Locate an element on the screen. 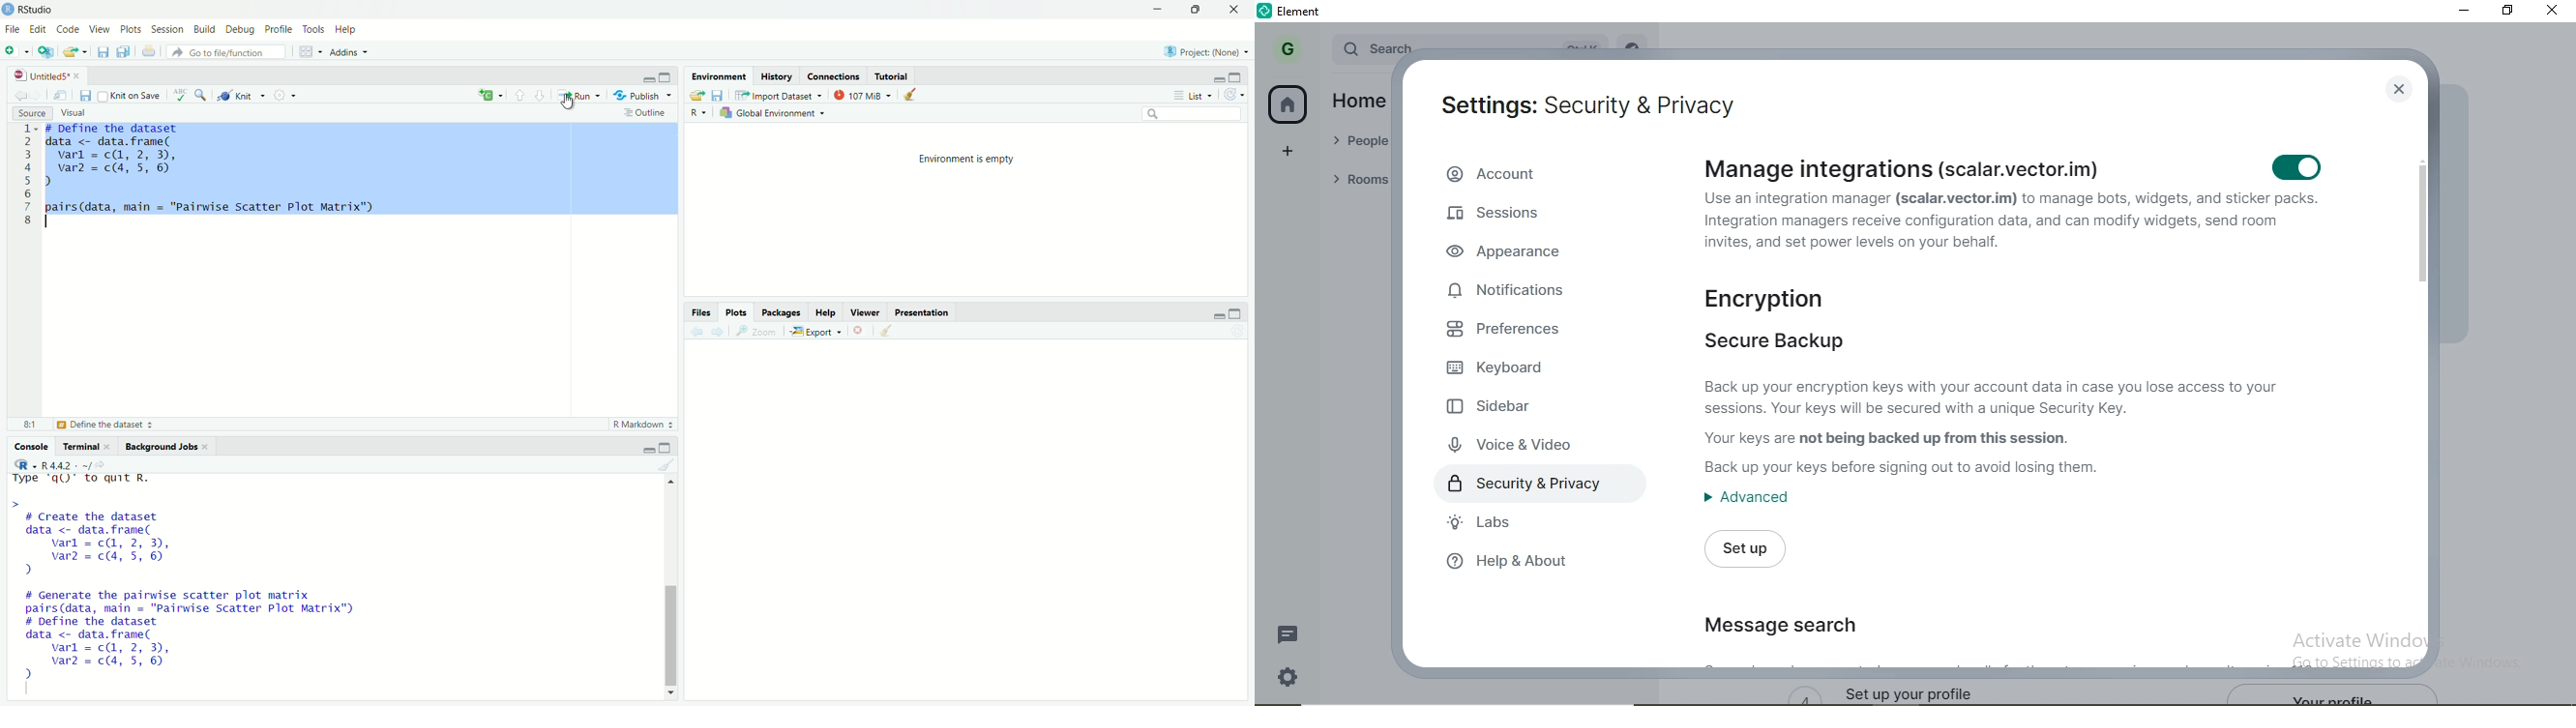  Addins is located at coordinates (351, 51).